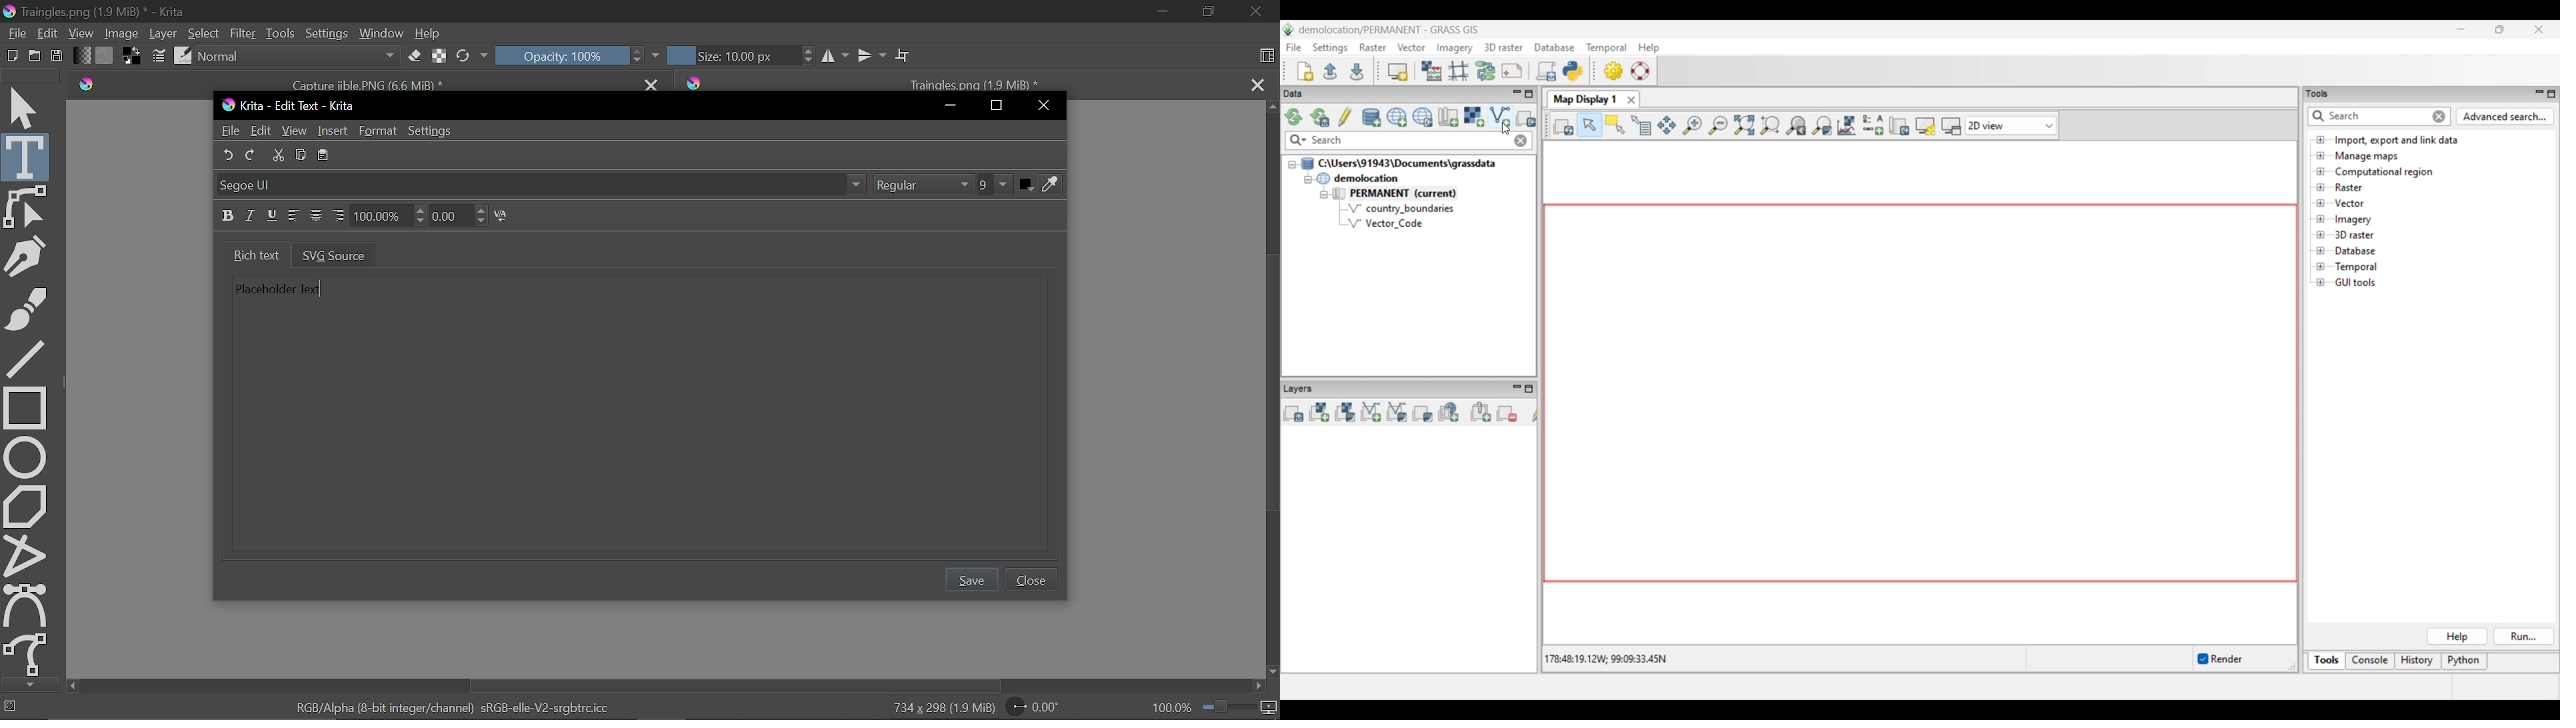  I want to click on Bezier curve tool, so click(26, 603).